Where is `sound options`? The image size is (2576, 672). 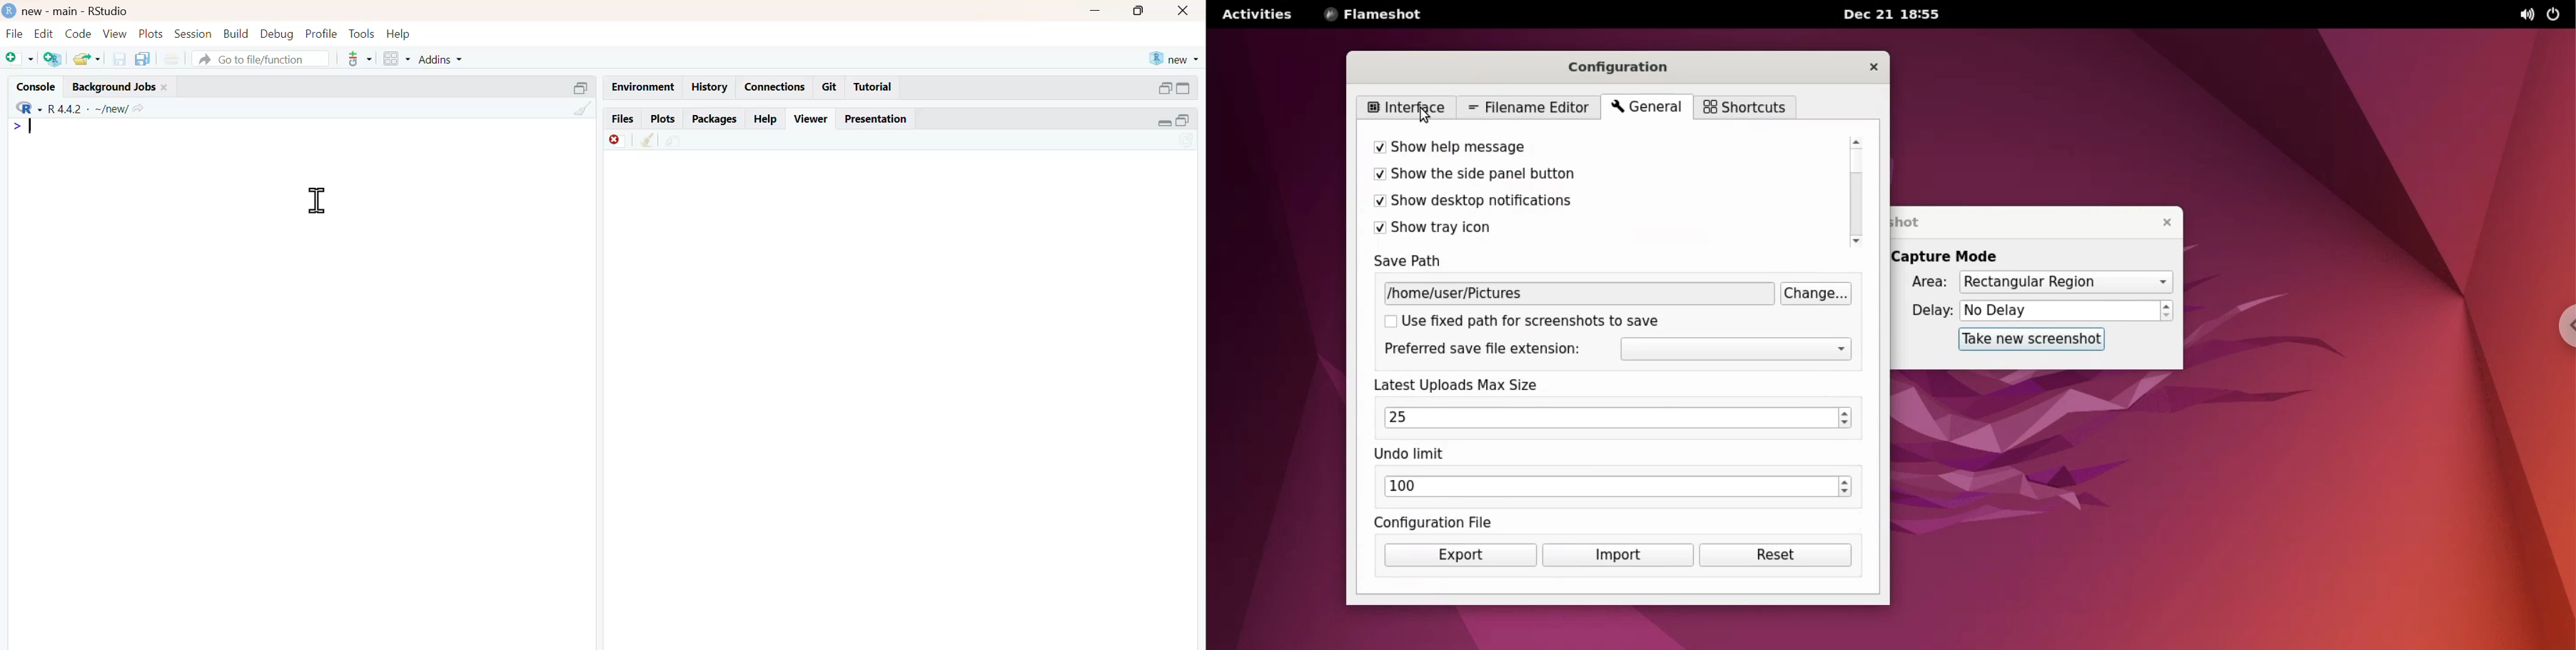 sound options is located at coordinates (2523, 15).